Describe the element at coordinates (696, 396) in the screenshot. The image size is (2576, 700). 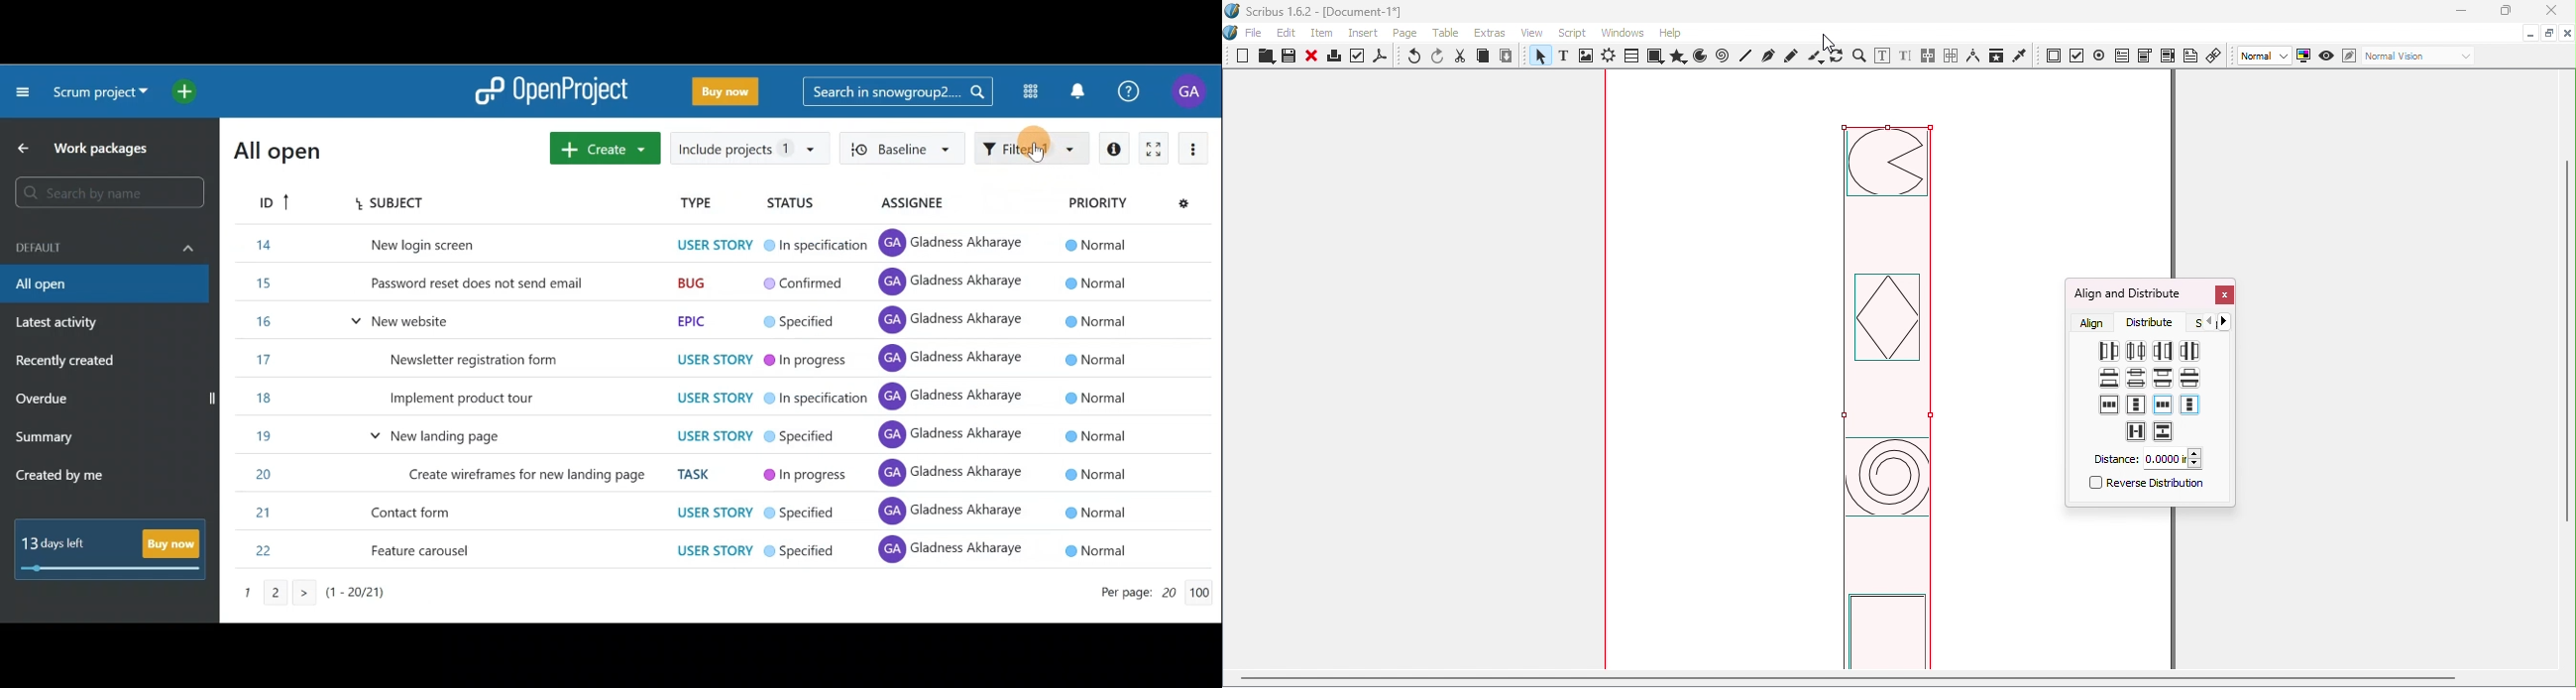
I see `Item 5` at that location.